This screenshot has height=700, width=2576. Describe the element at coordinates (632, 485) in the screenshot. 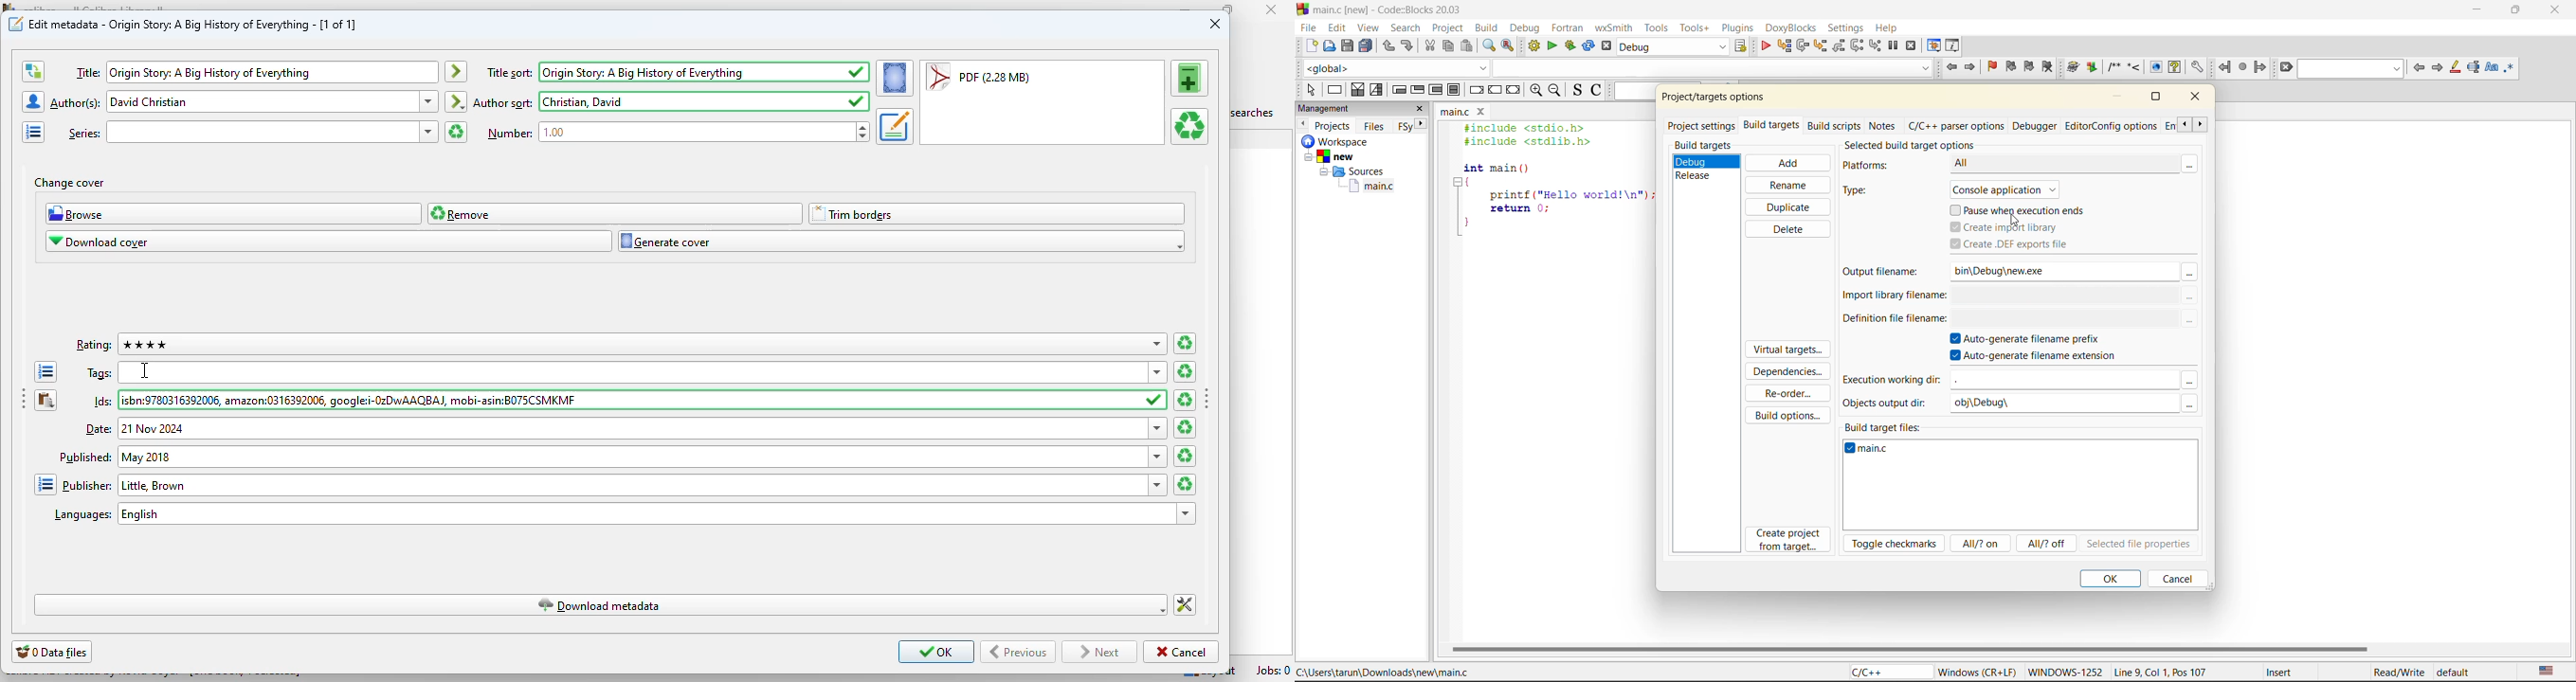

I see `Publisher: Little, Brown` at that location.